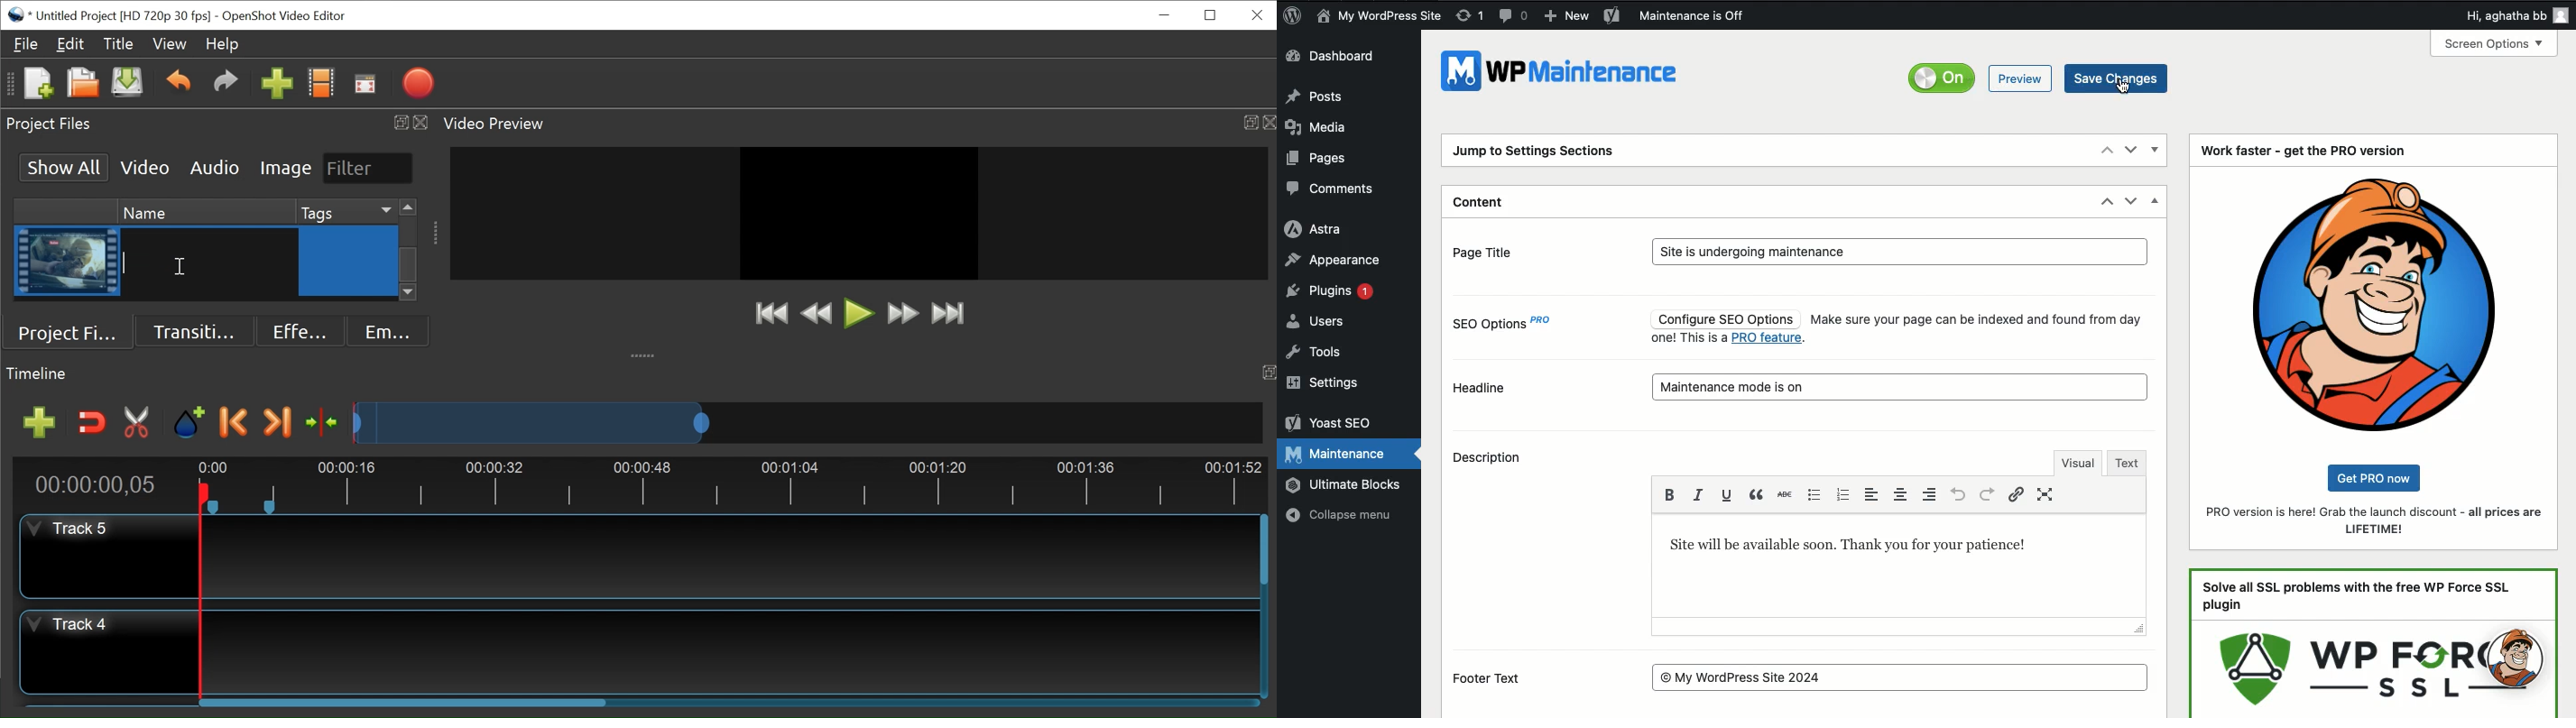  I want to click on Jump to settings sections, so click(1538, 153).